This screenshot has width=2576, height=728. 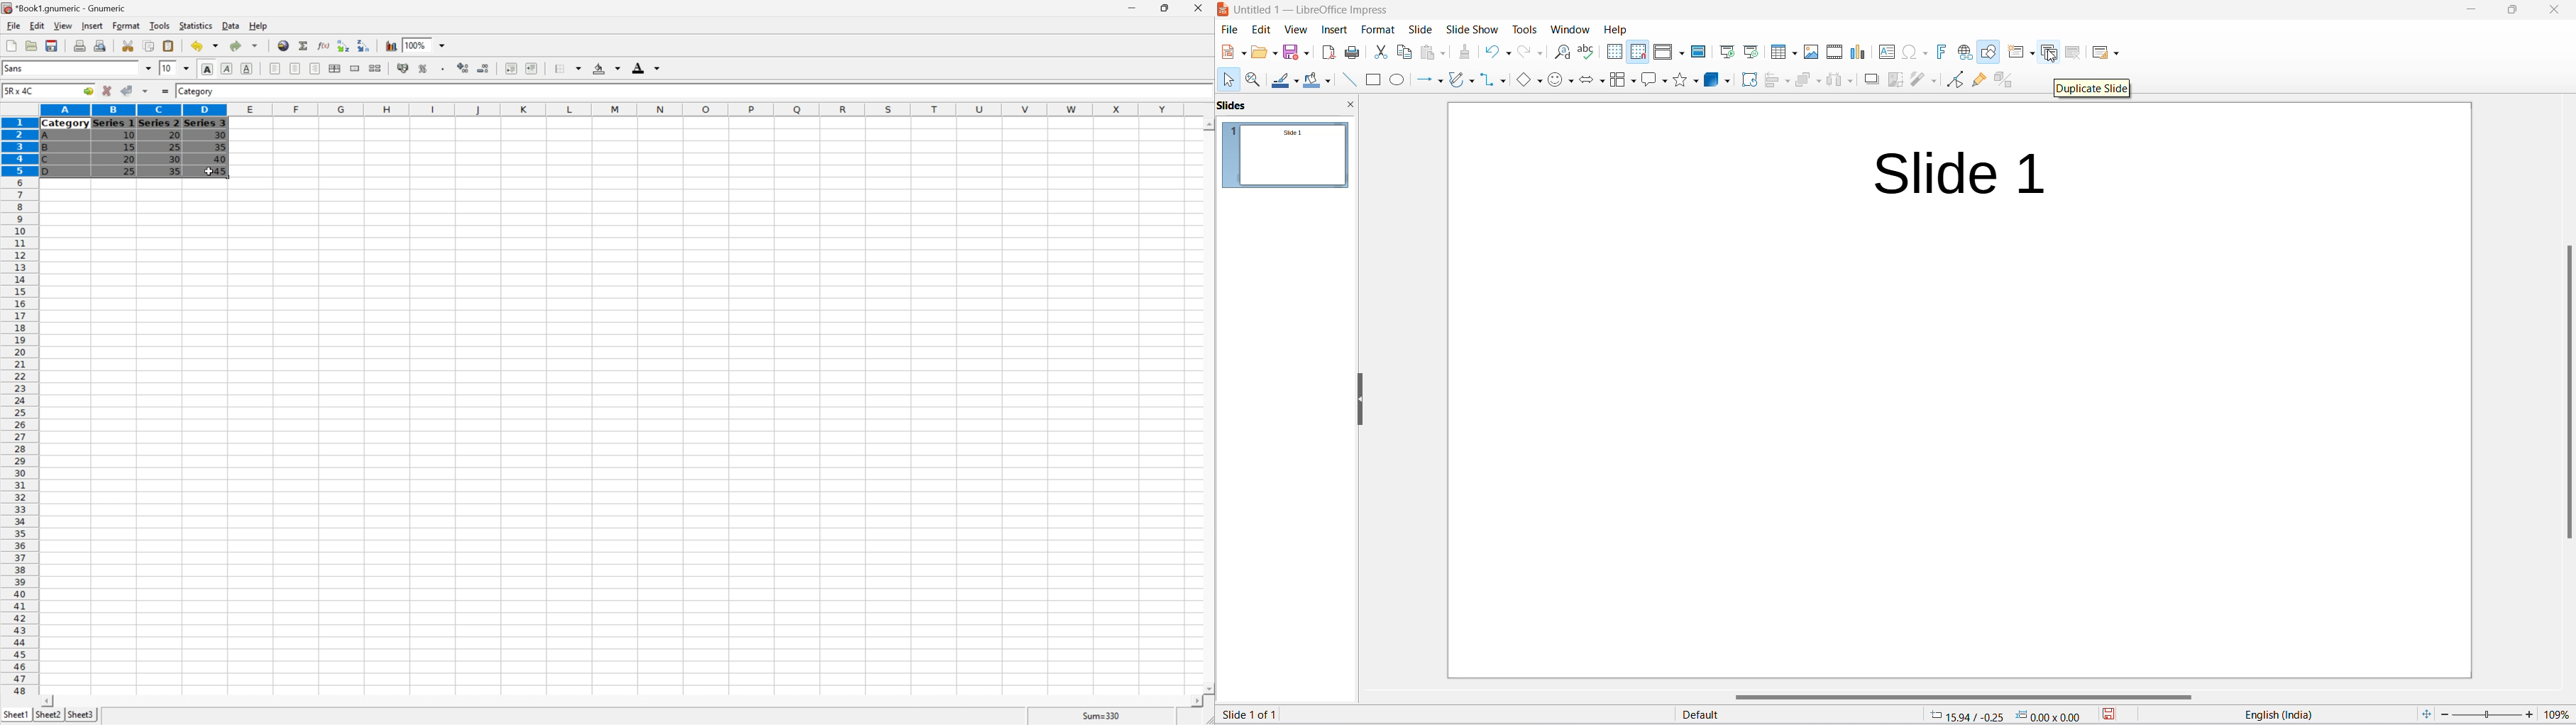 I want to click on export as pdf, so click(x=1329, y=52).